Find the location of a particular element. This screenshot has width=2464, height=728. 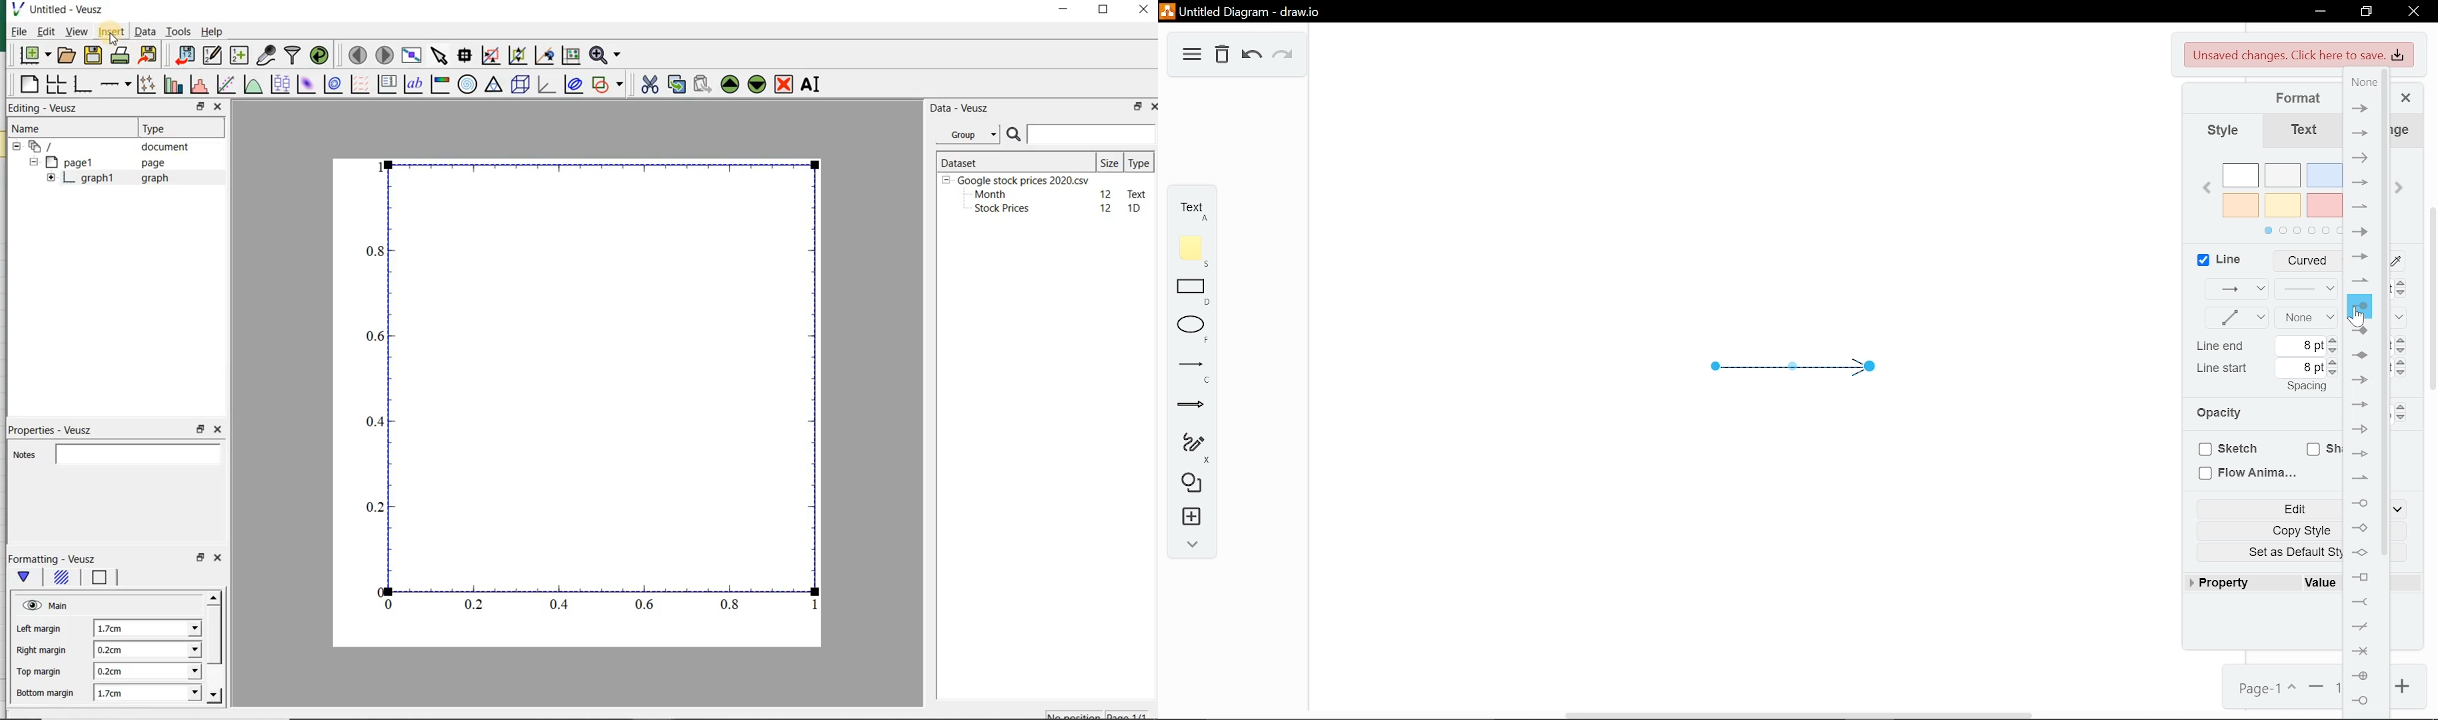

read data points on the graph is located at coordinates (463, 56).